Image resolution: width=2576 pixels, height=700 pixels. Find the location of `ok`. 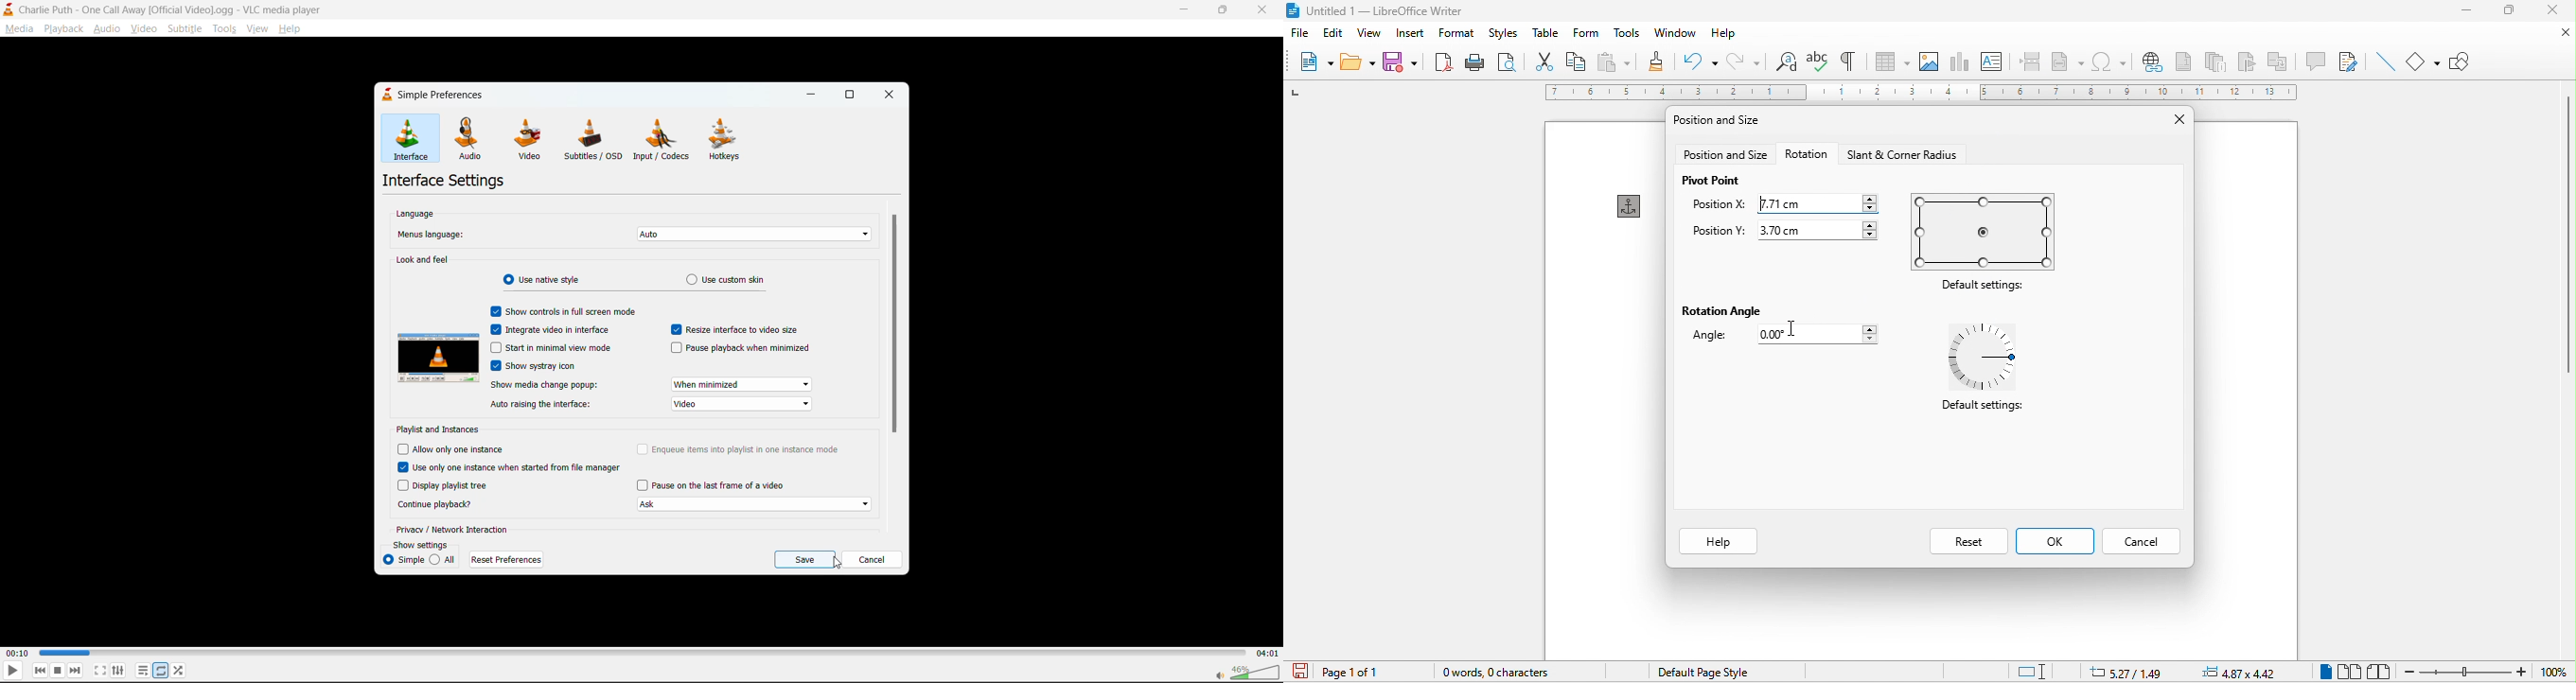

ok is located at coordinates (2053, 543).